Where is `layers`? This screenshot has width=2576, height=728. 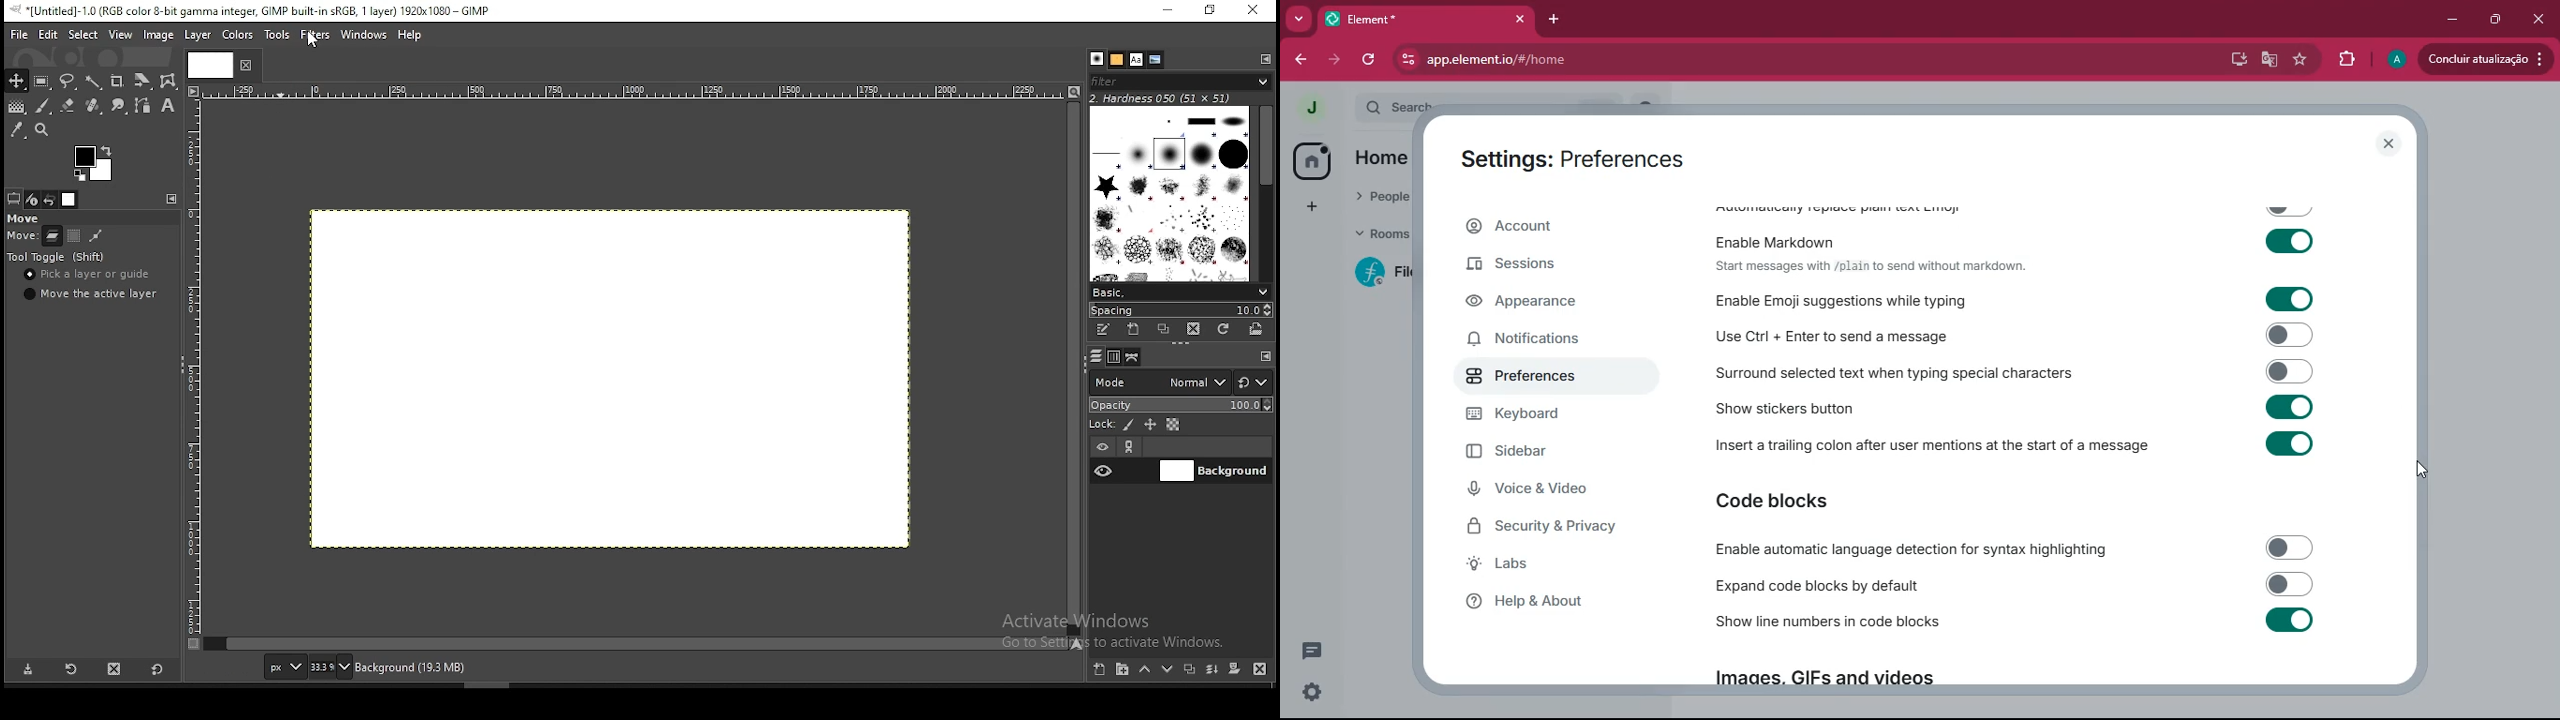
layers is located at coordinates (1097, 355).